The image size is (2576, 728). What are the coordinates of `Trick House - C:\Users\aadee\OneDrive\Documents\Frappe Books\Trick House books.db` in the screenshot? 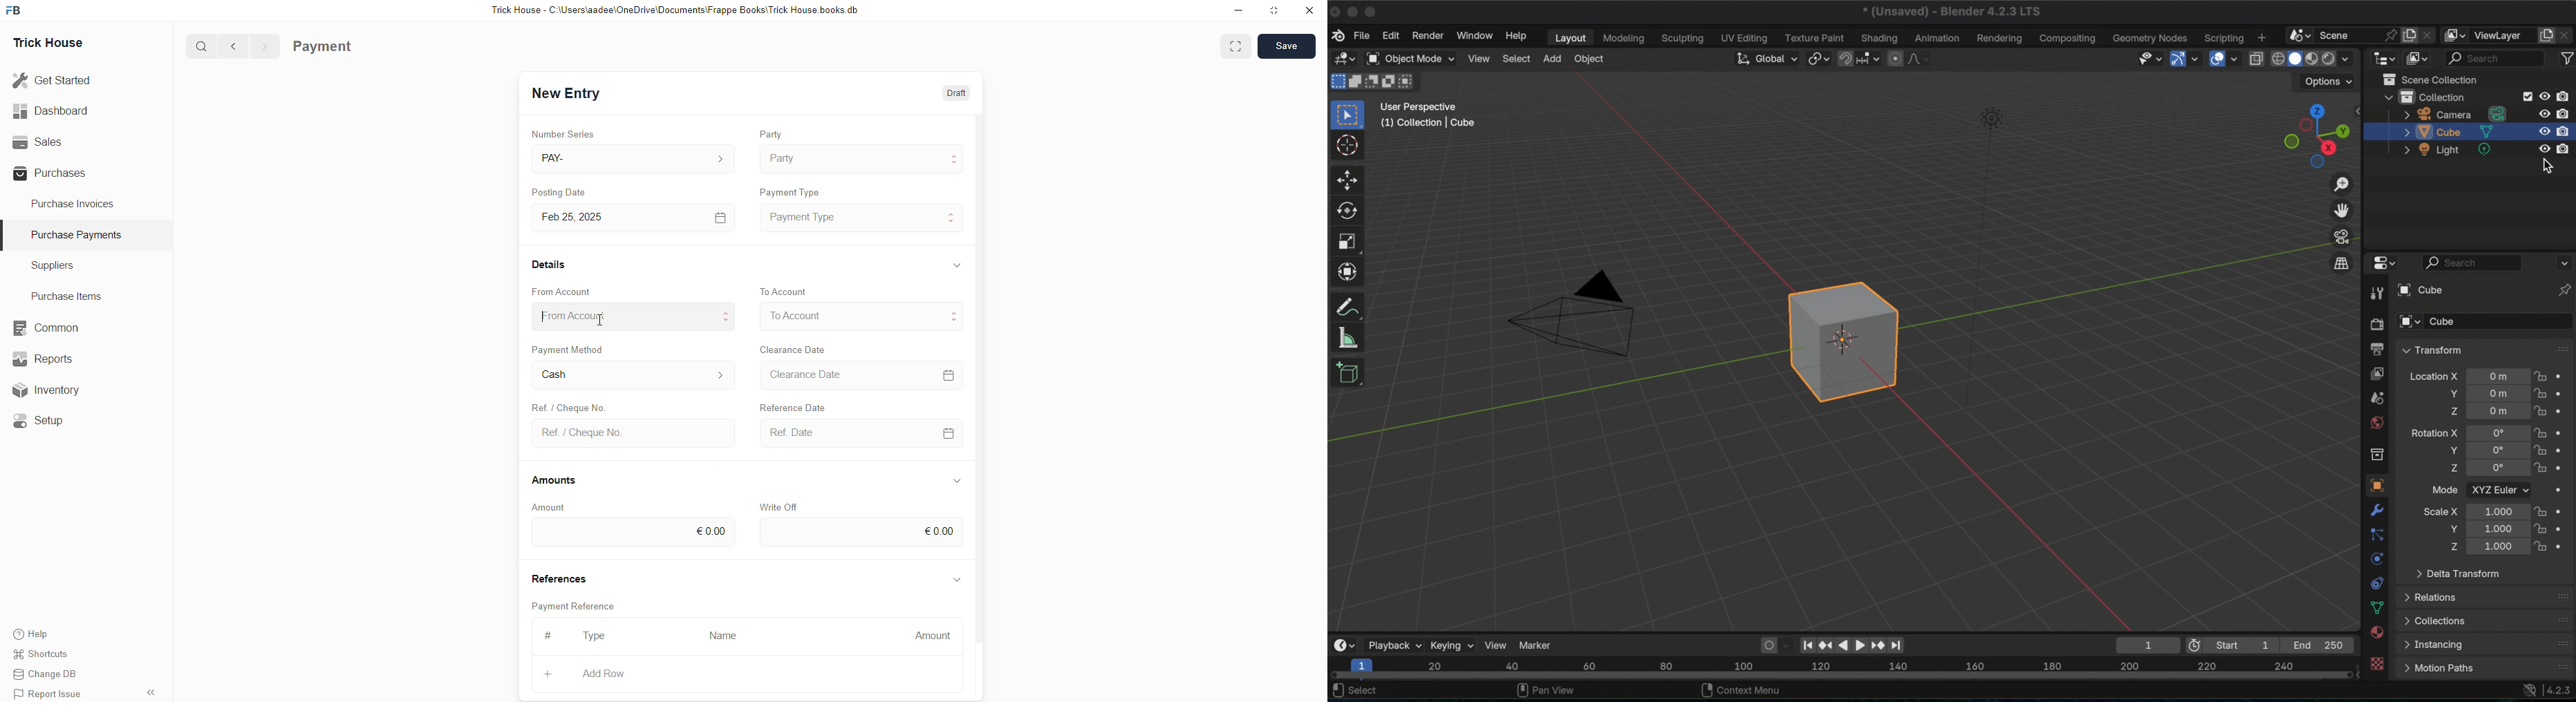 It's located at (678, 10).